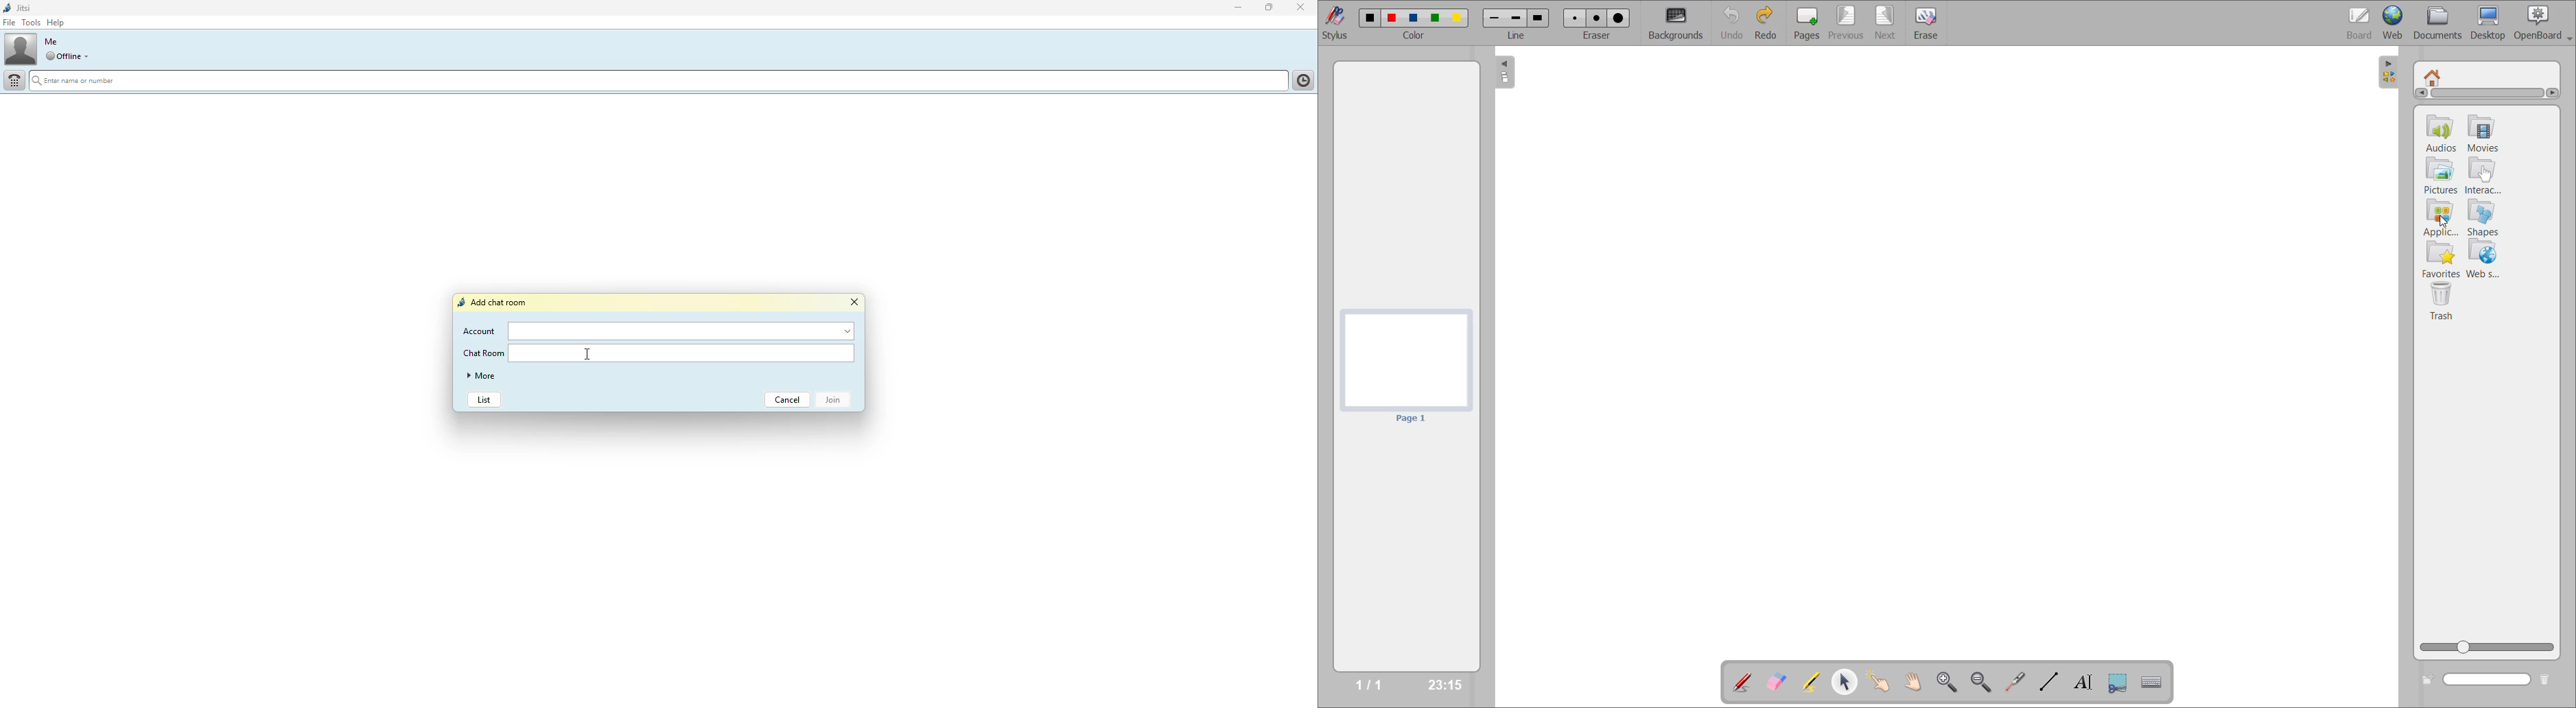  I want to click on list, so click(484, 401).